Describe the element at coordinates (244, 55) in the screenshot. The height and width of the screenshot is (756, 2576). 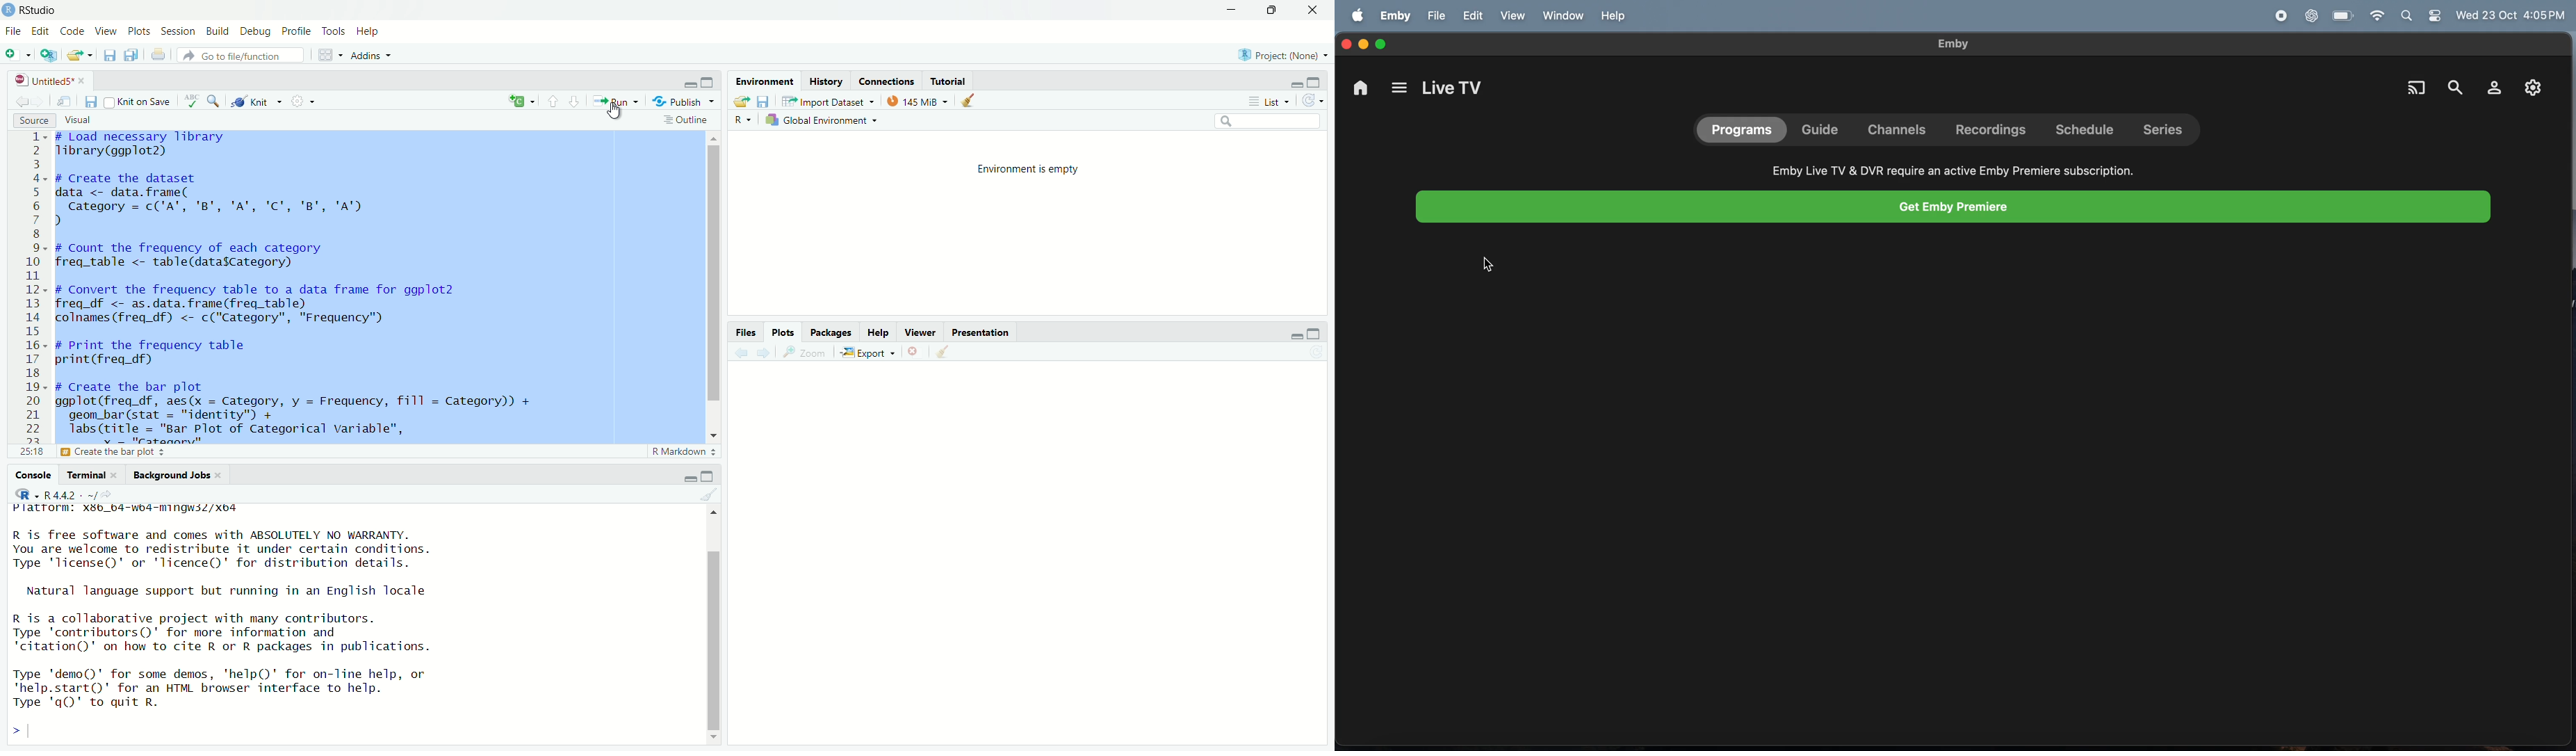
I see `Go to file/function` at that location.